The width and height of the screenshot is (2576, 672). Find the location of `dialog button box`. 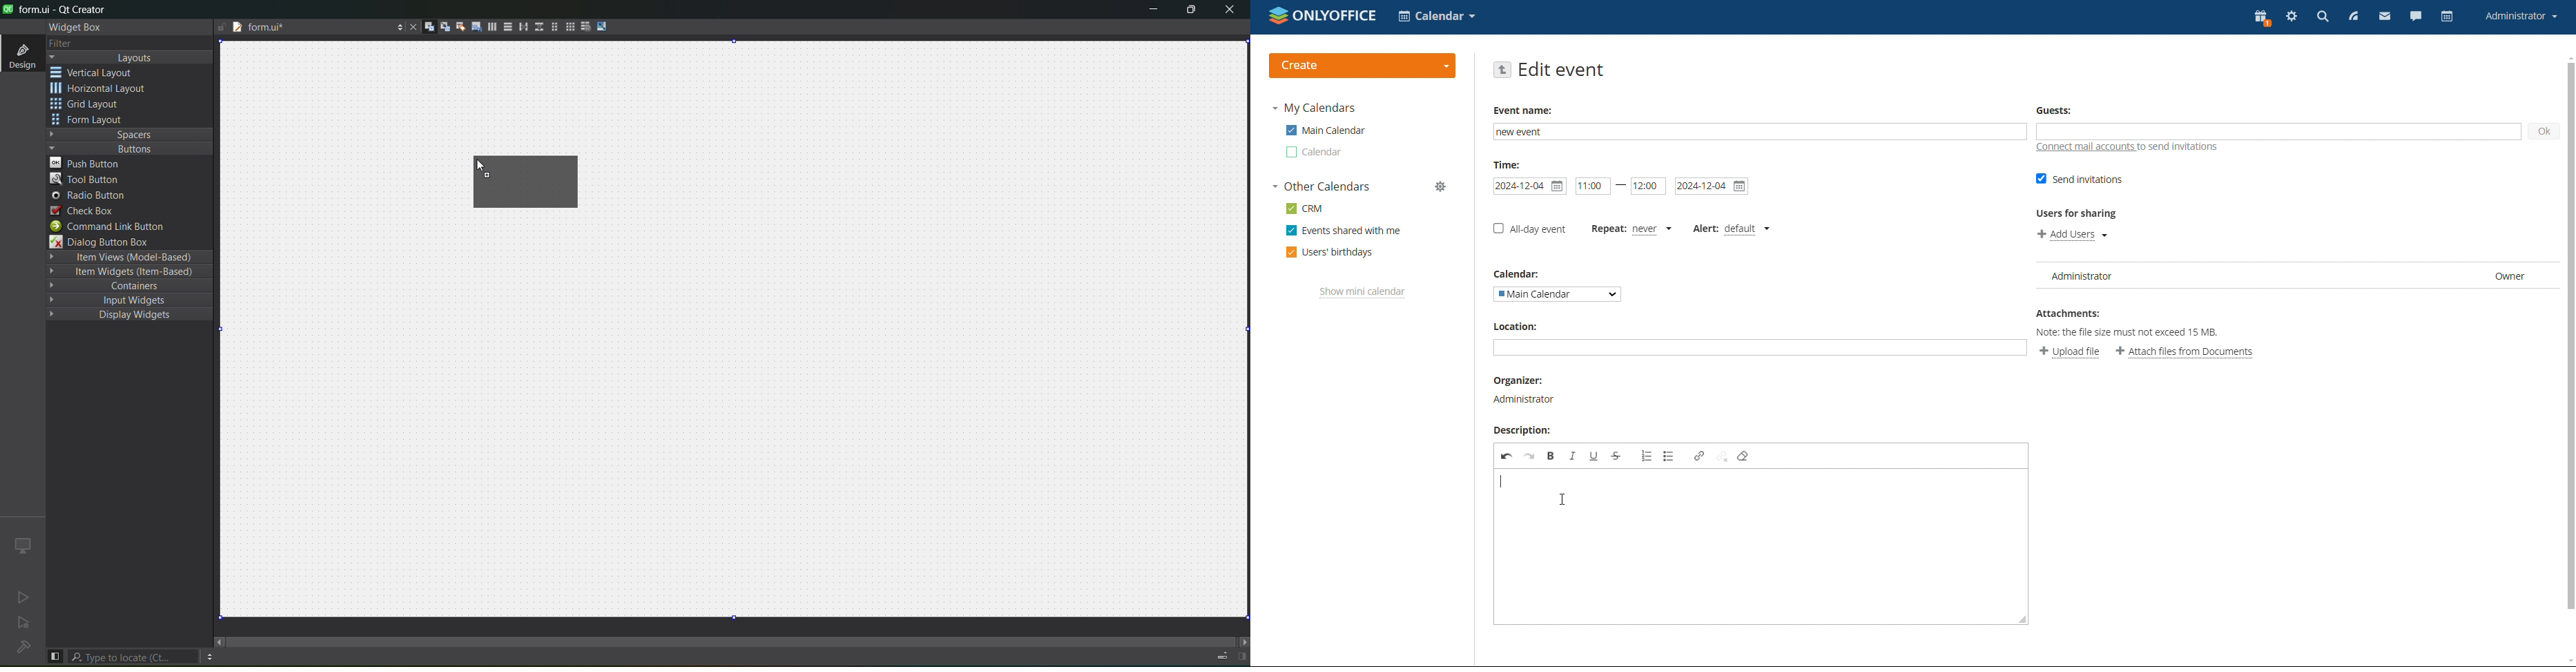

dialog button box is located at coordinates (107, 242).